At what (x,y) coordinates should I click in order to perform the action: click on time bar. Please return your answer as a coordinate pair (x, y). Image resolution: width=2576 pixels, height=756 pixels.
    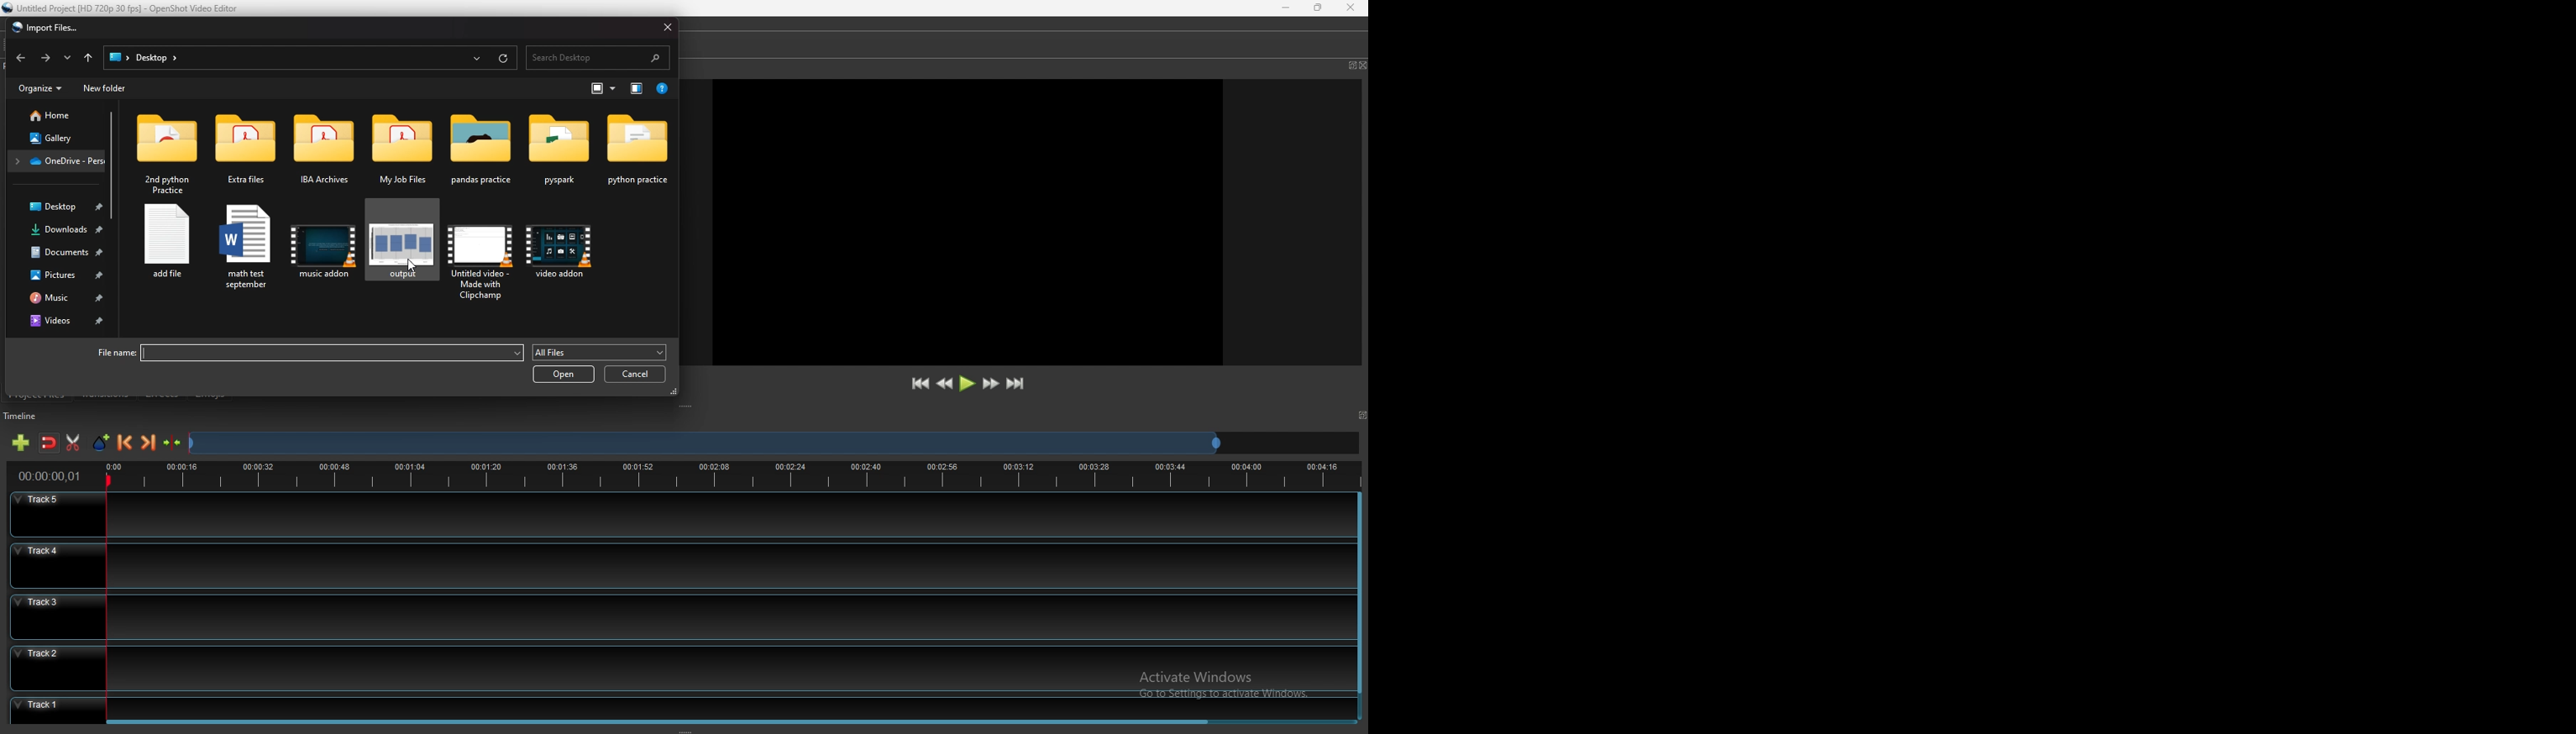
    Looking at the image, I should click on (733, 477).